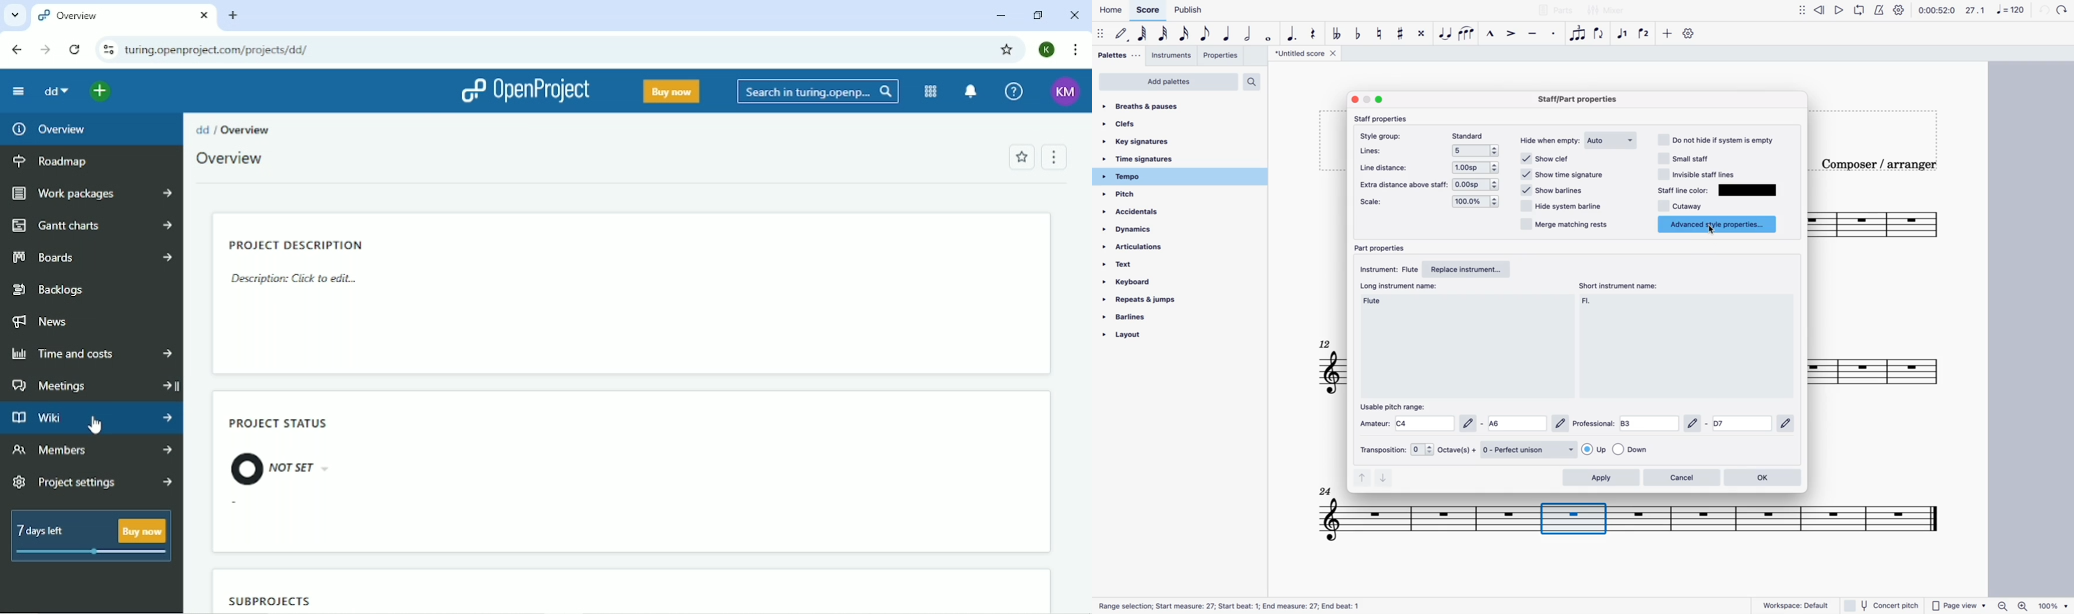 This screenshot has width=2100, height=616. I want to click on maximize, so click(1380, 99).